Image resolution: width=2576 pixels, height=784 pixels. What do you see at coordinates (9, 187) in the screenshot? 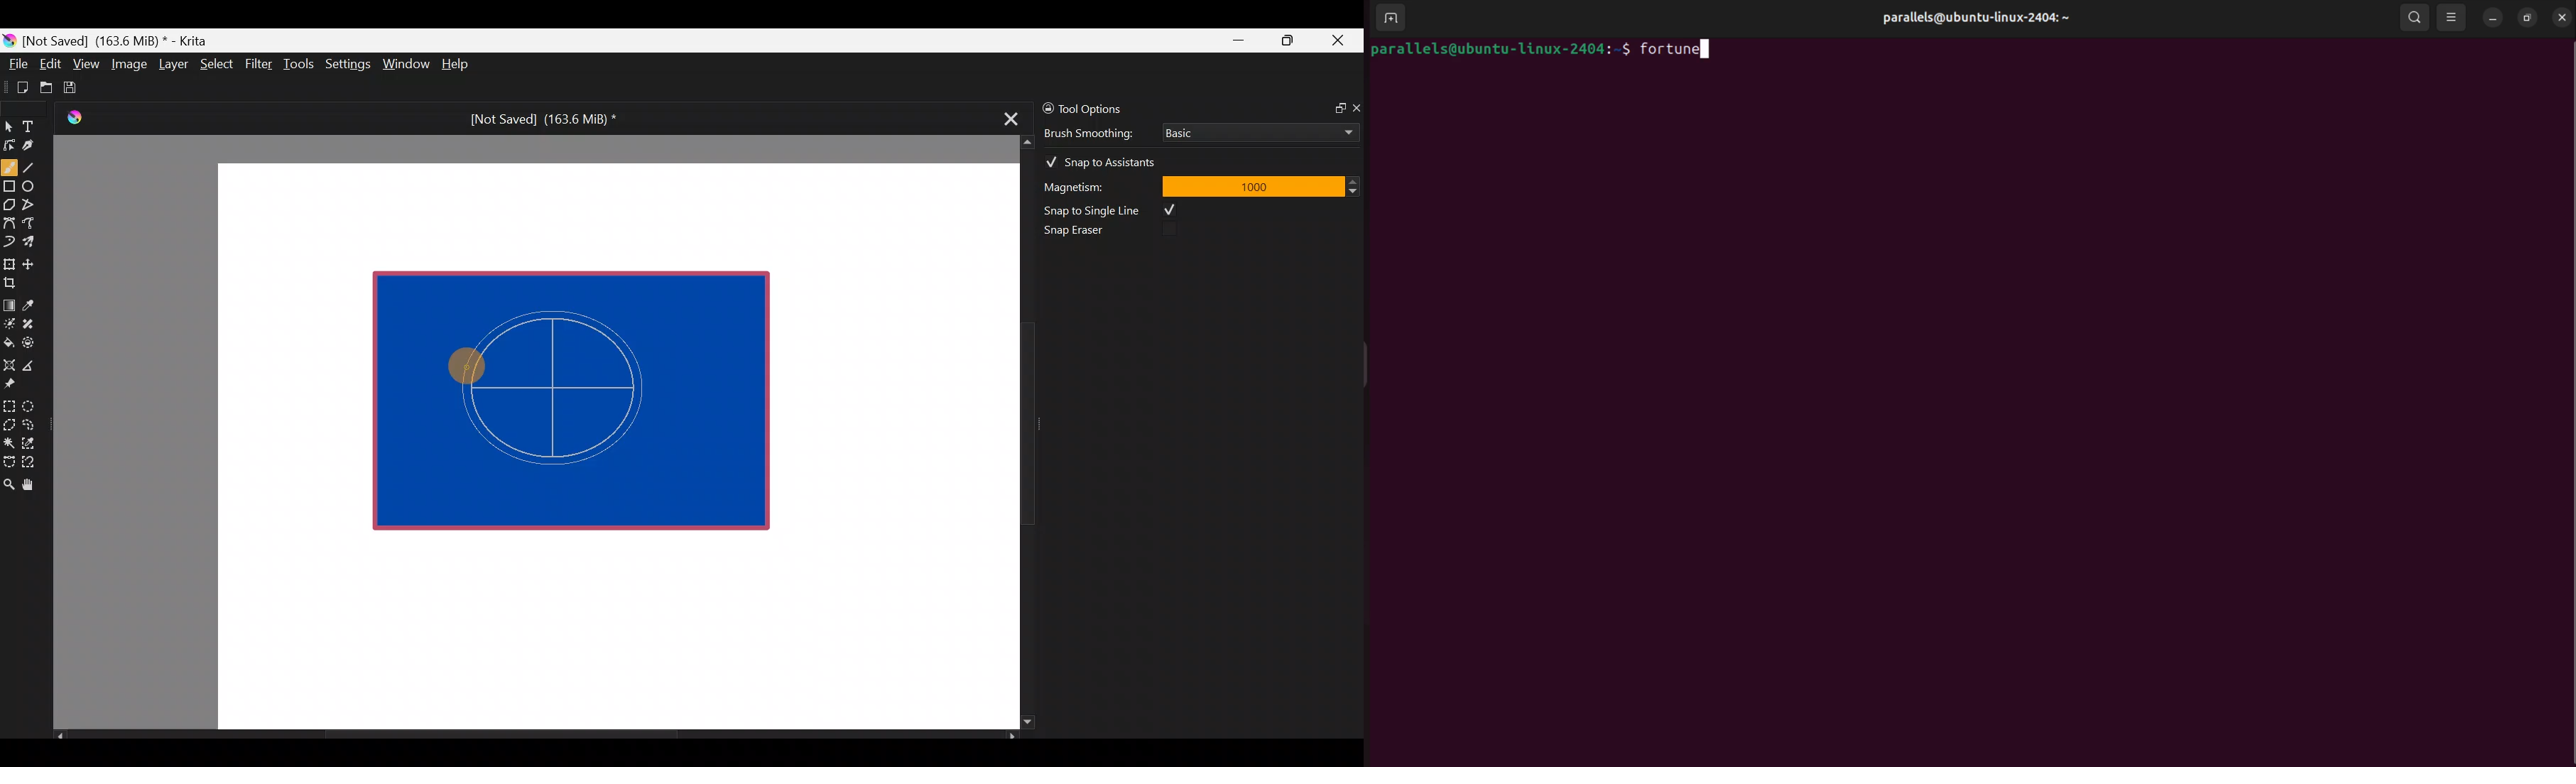
I see `Rectangle tool` at bounding box center [9, 187].